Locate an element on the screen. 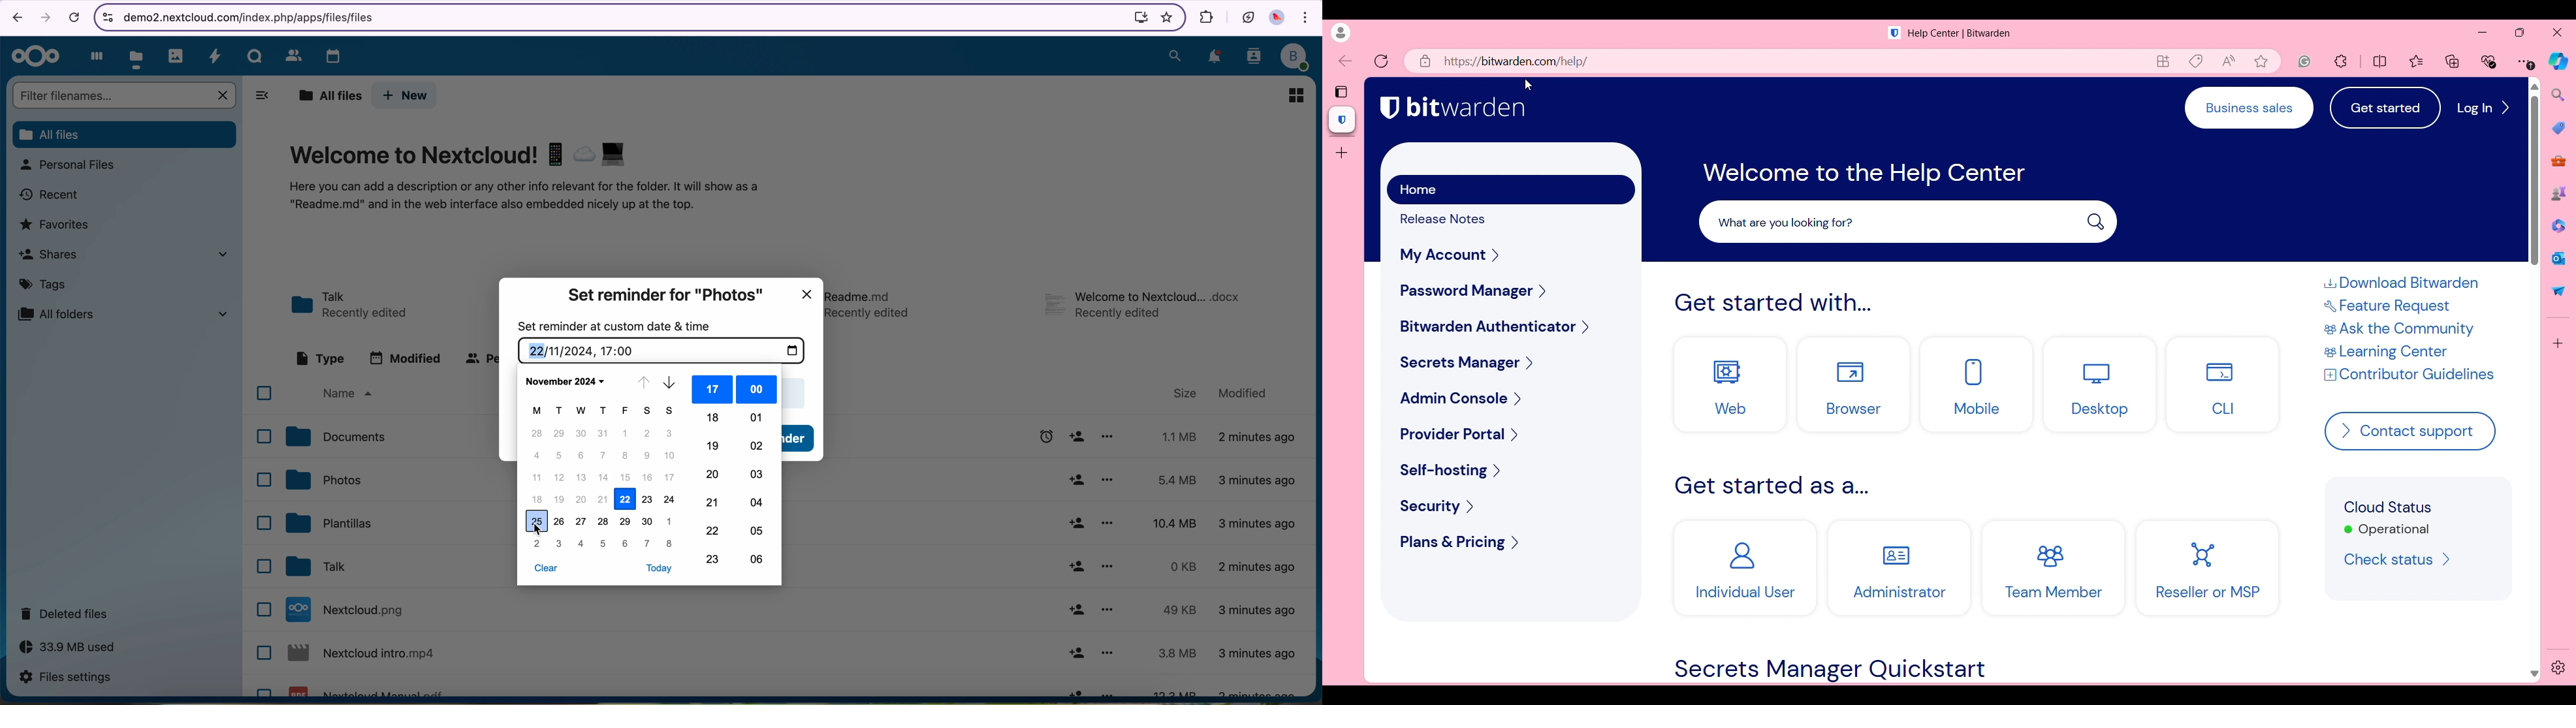  Nextcloud file is located at coordinates (351, 609).